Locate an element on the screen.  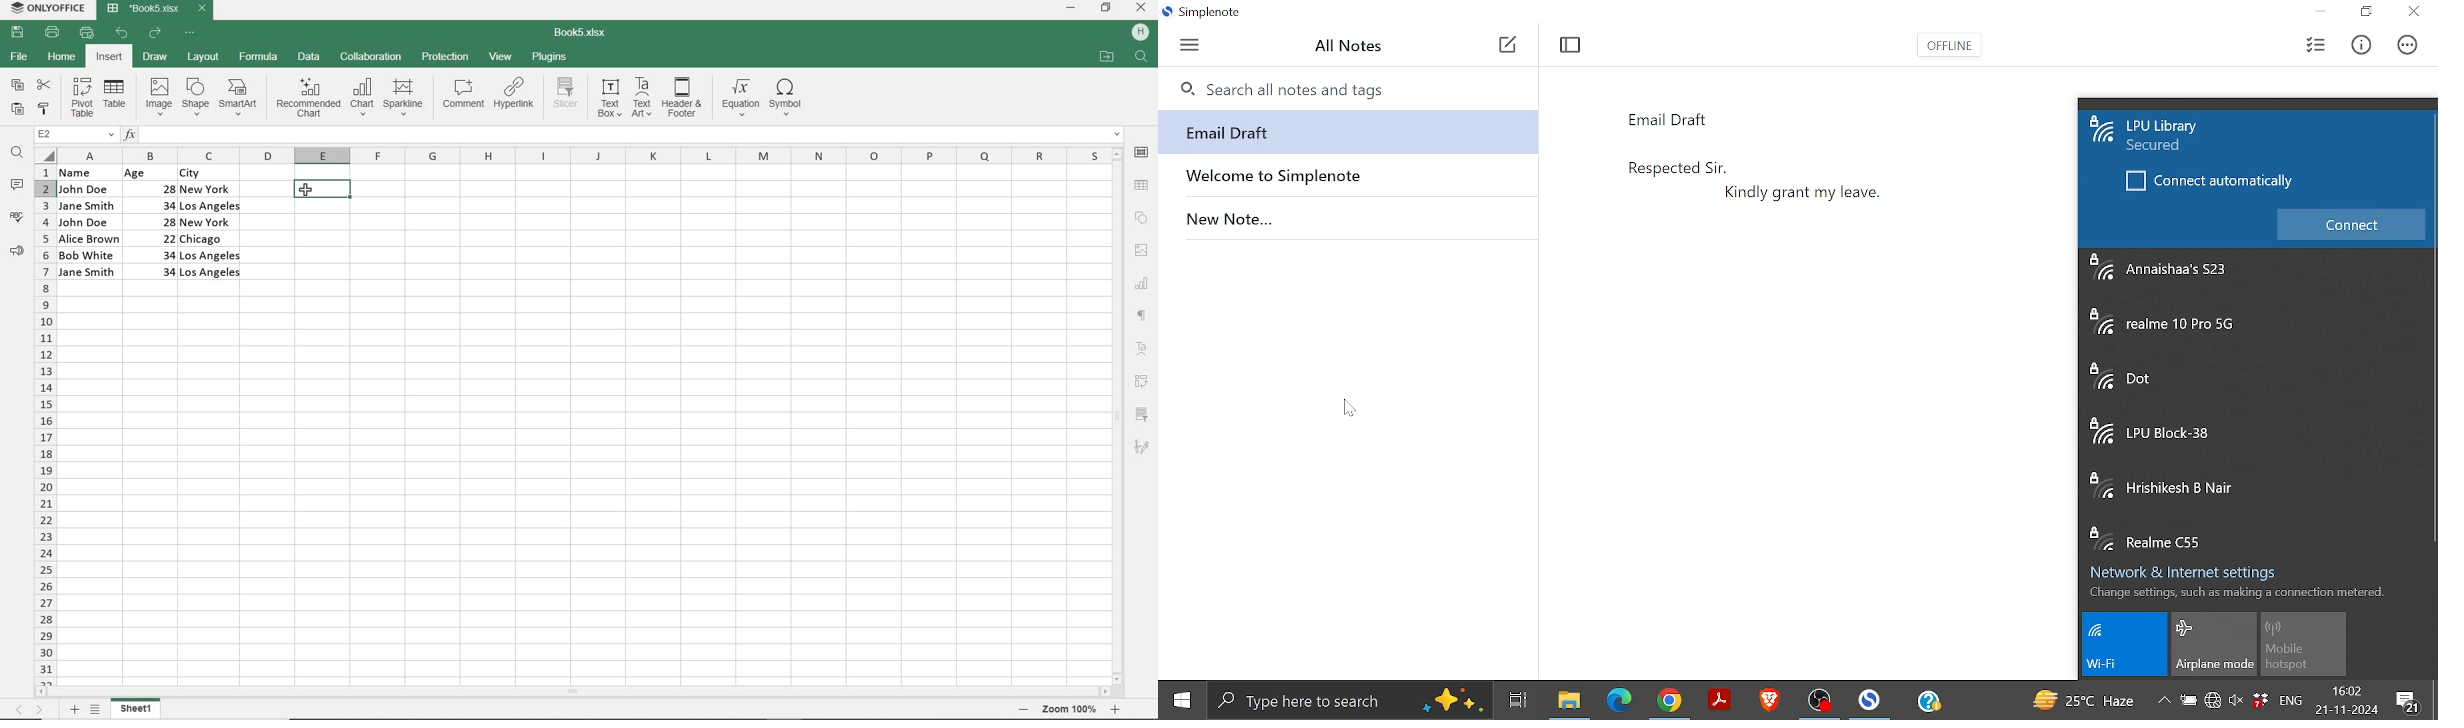
Type here to serach is located at coordinates (1350, 700).